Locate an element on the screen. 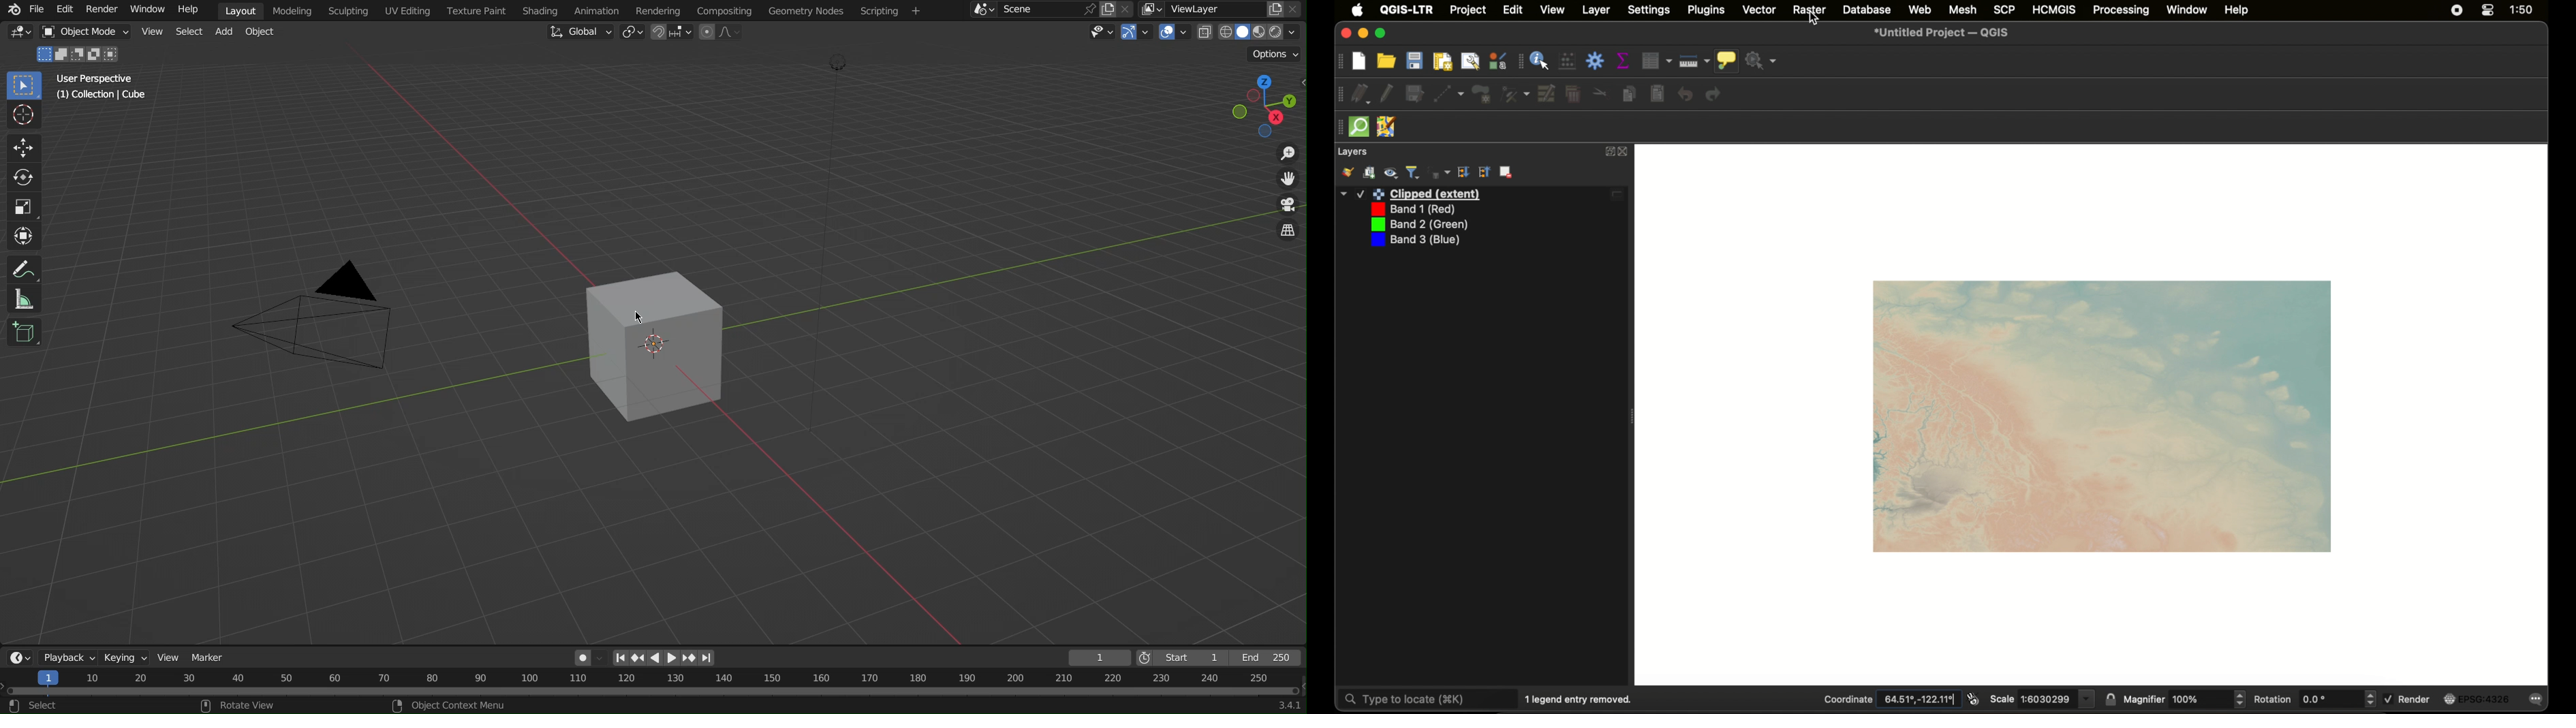 The width and height of the screenshot is (2576, 728). plugins is located at coordinates (1707, 10).